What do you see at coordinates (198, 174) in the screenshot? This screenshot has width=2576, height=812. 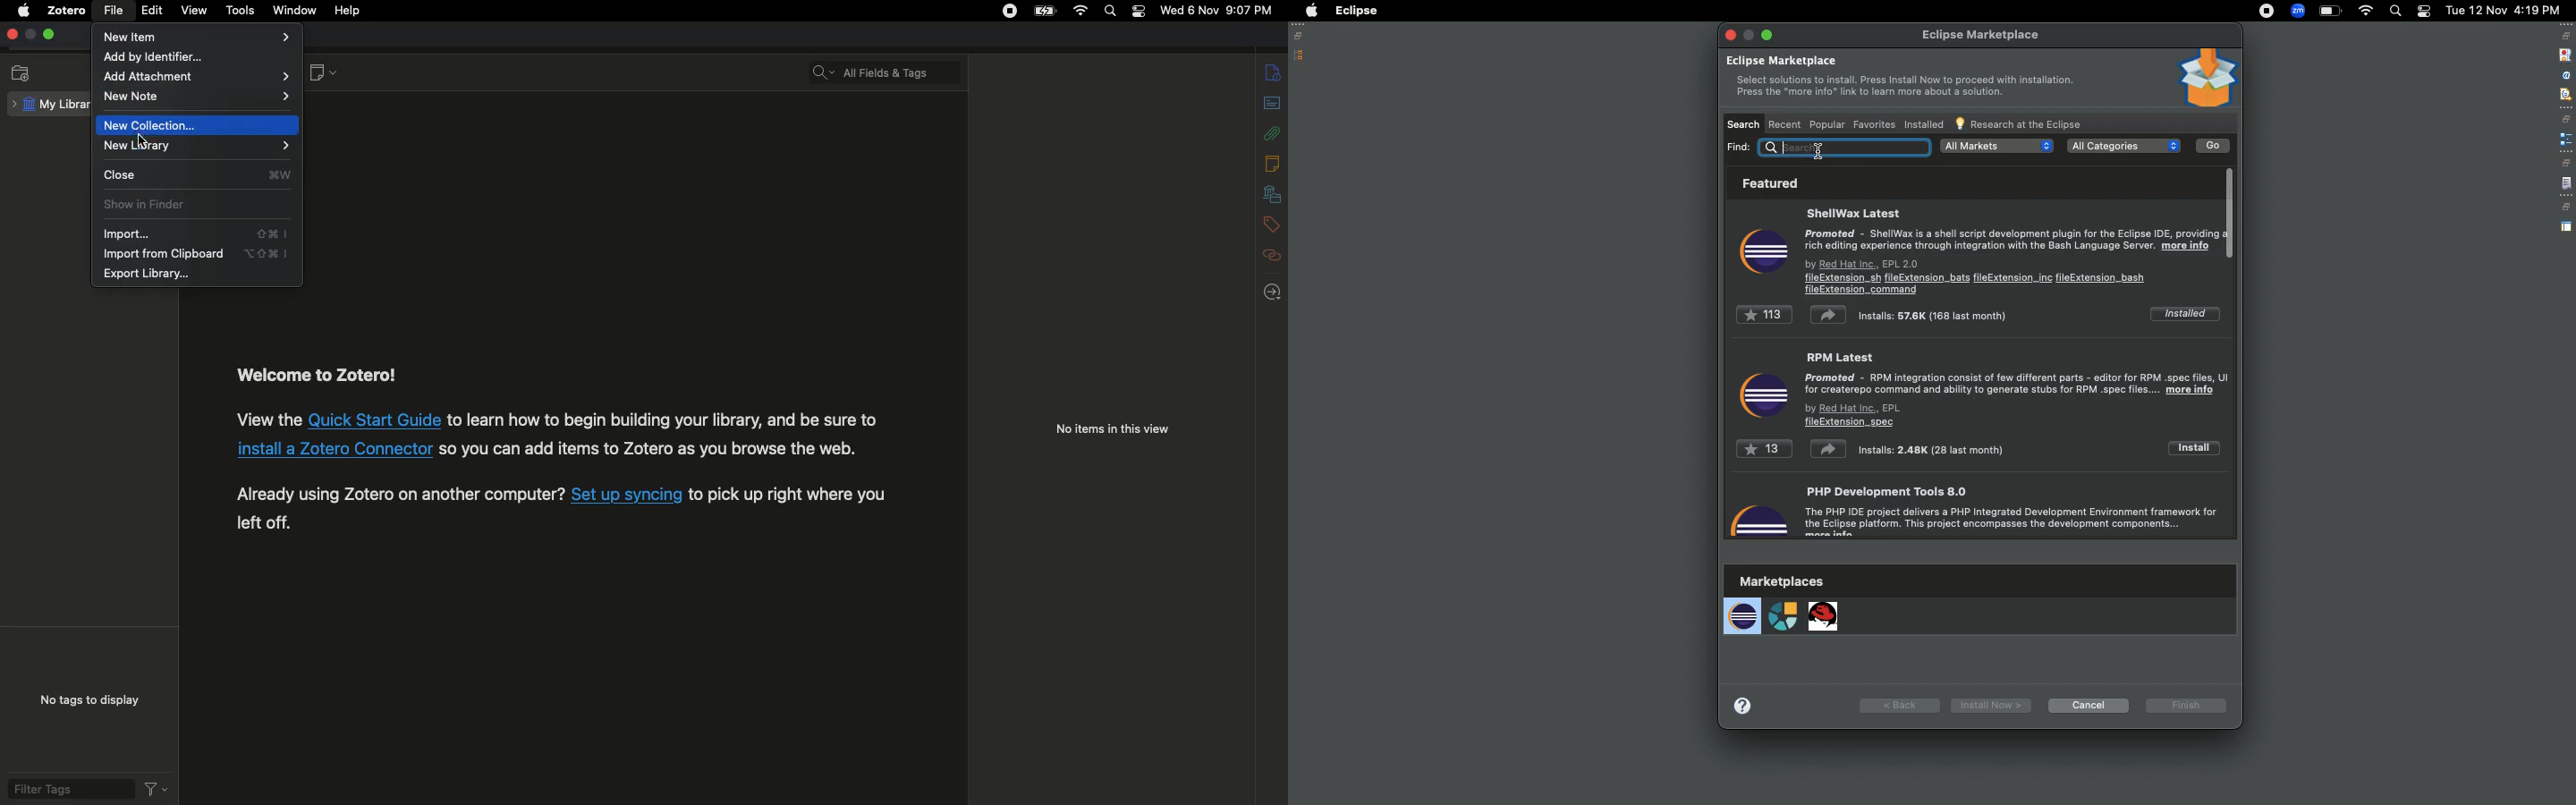 I see `Close` at bounding box center [198, 174].